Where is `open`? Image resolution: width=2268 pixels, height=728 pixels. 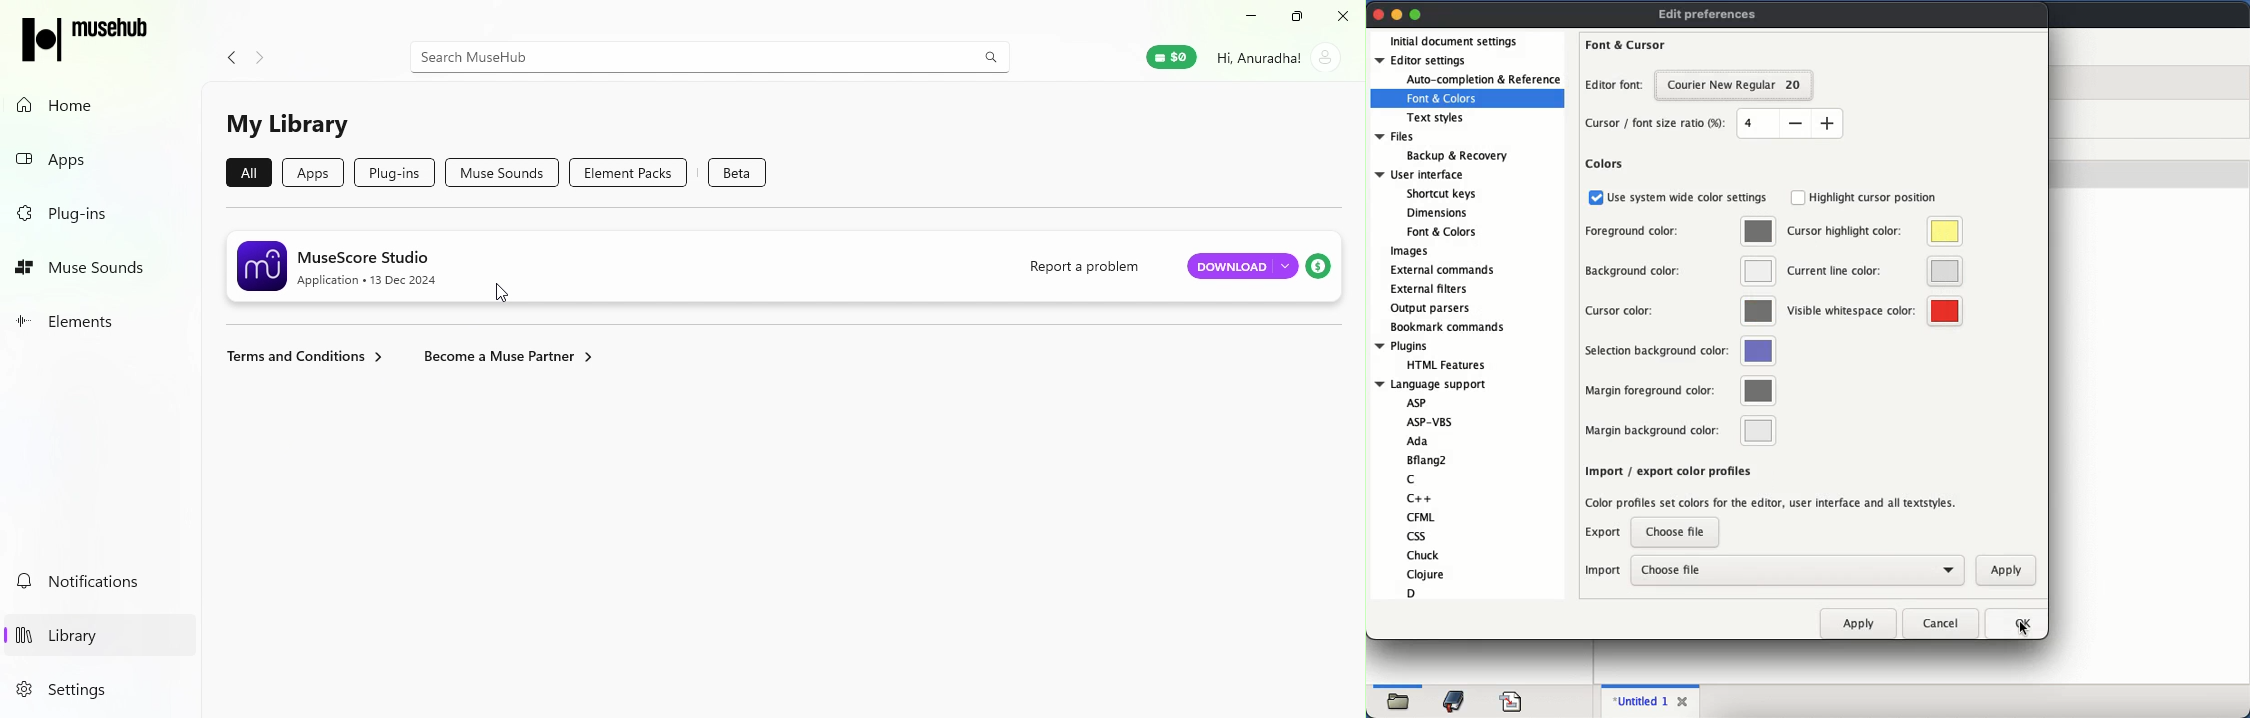 open is located at coordinates (1402, 698).